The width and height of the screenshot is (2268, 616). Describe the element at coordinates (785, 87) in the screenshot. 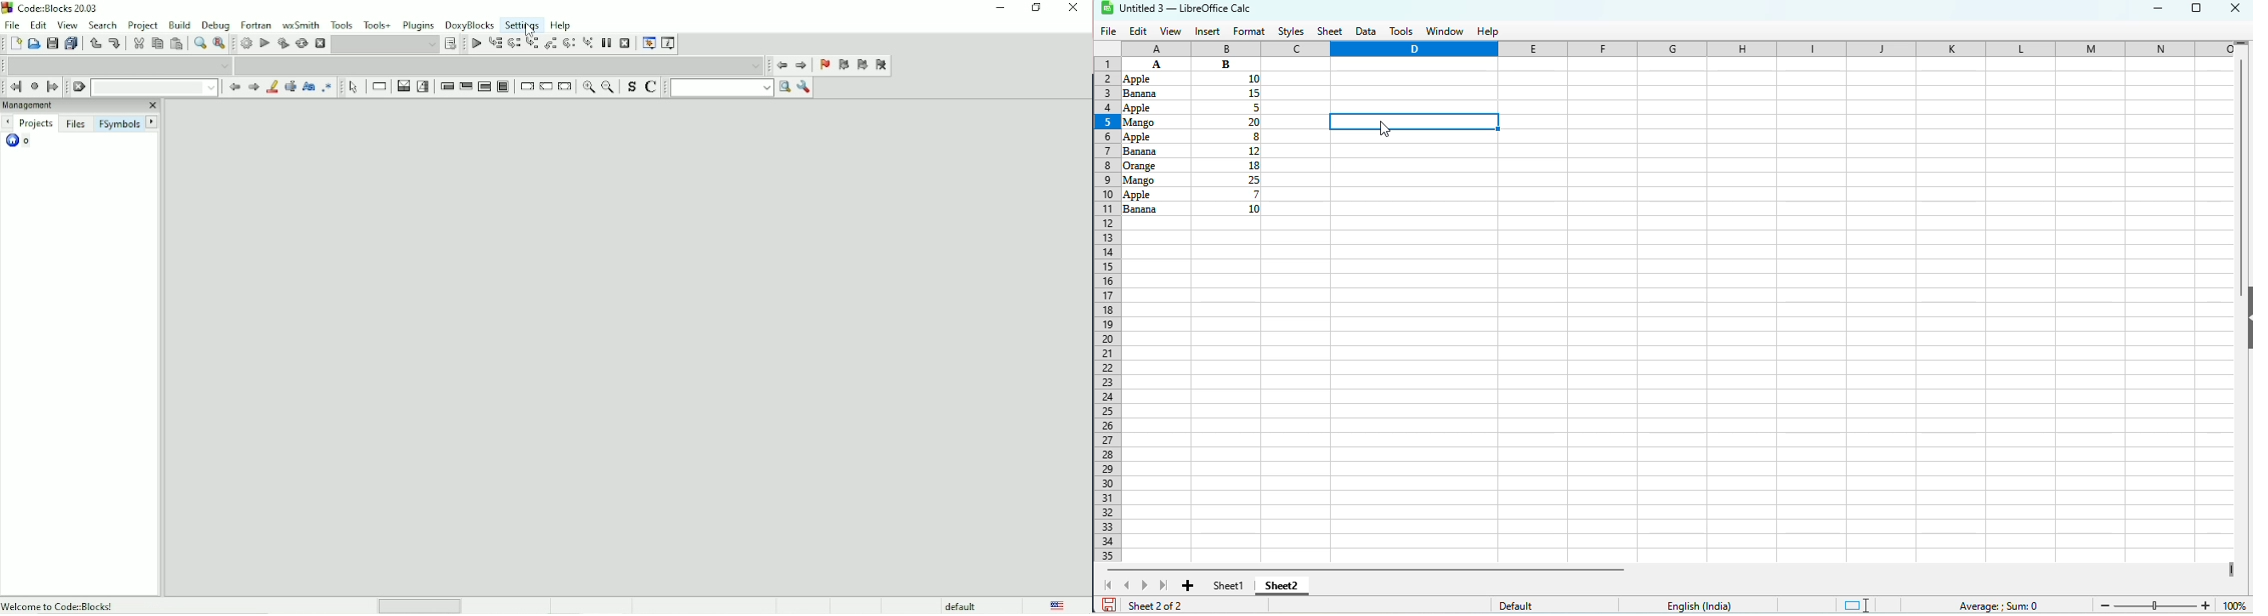

I see `search` at that location.